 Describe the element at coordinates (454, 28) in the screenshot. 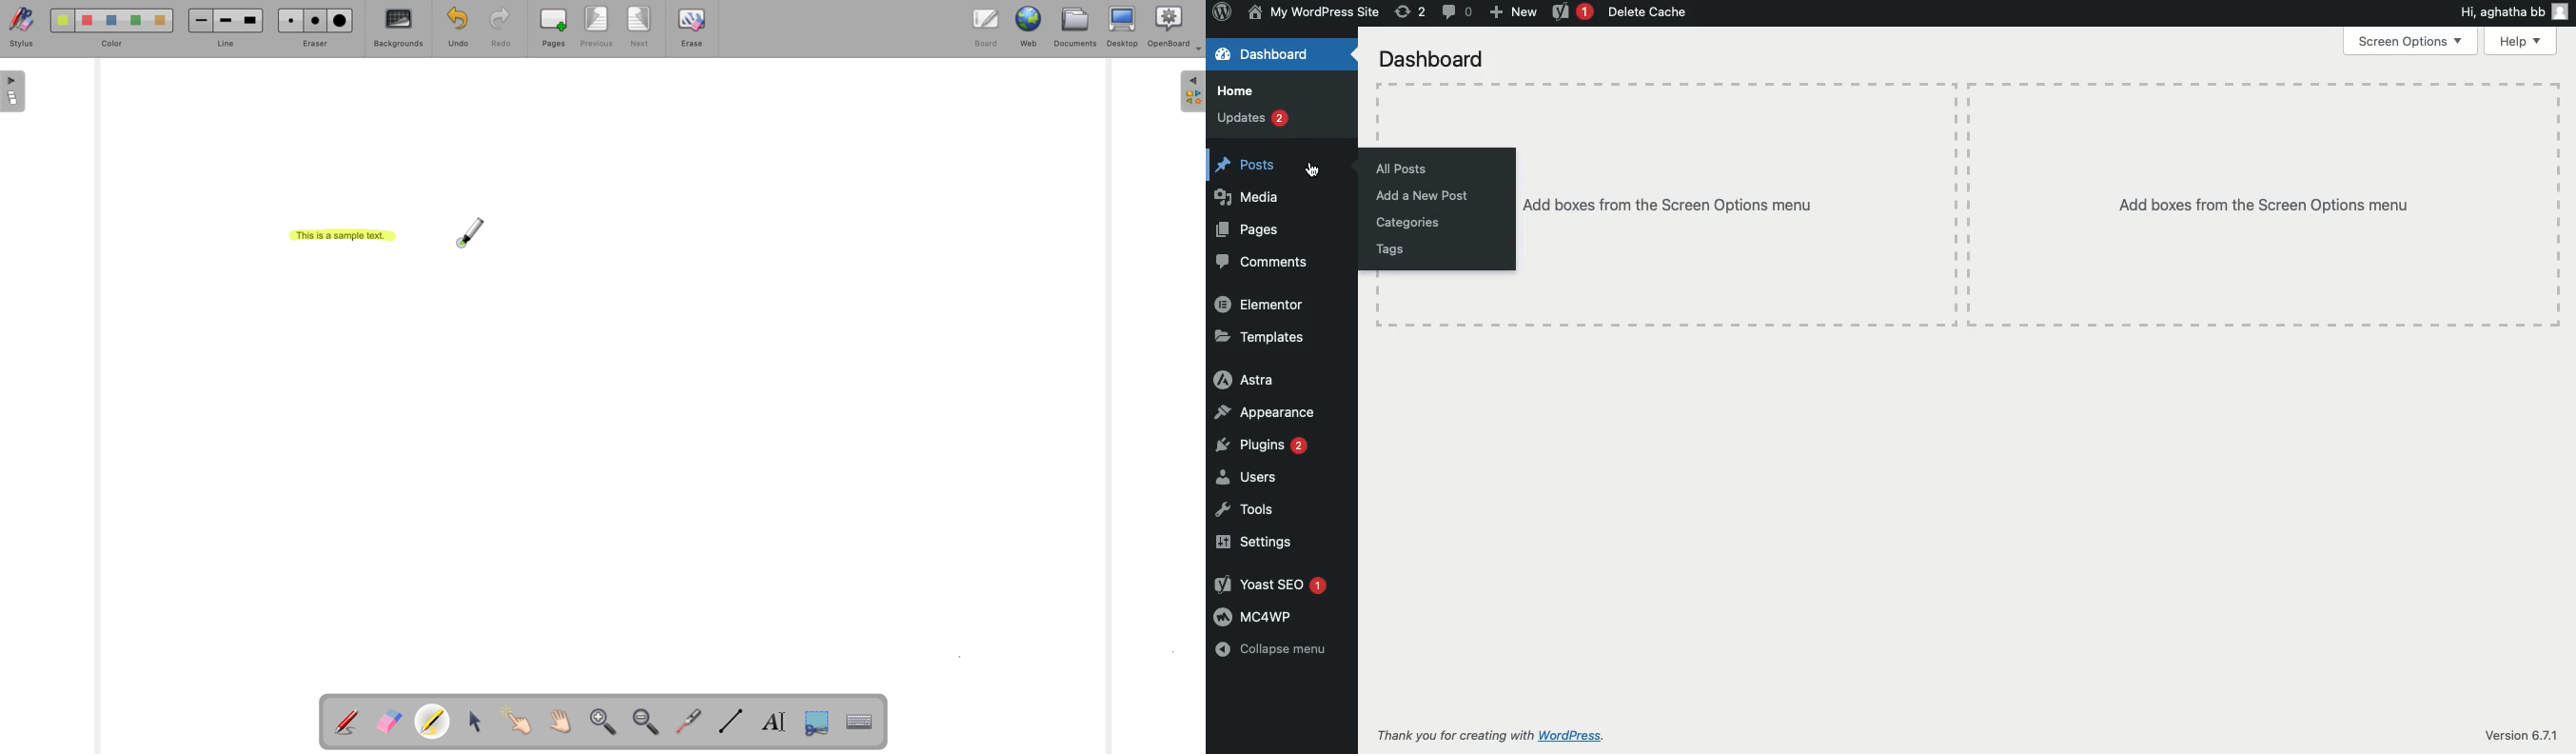

I see `undo` at that location.